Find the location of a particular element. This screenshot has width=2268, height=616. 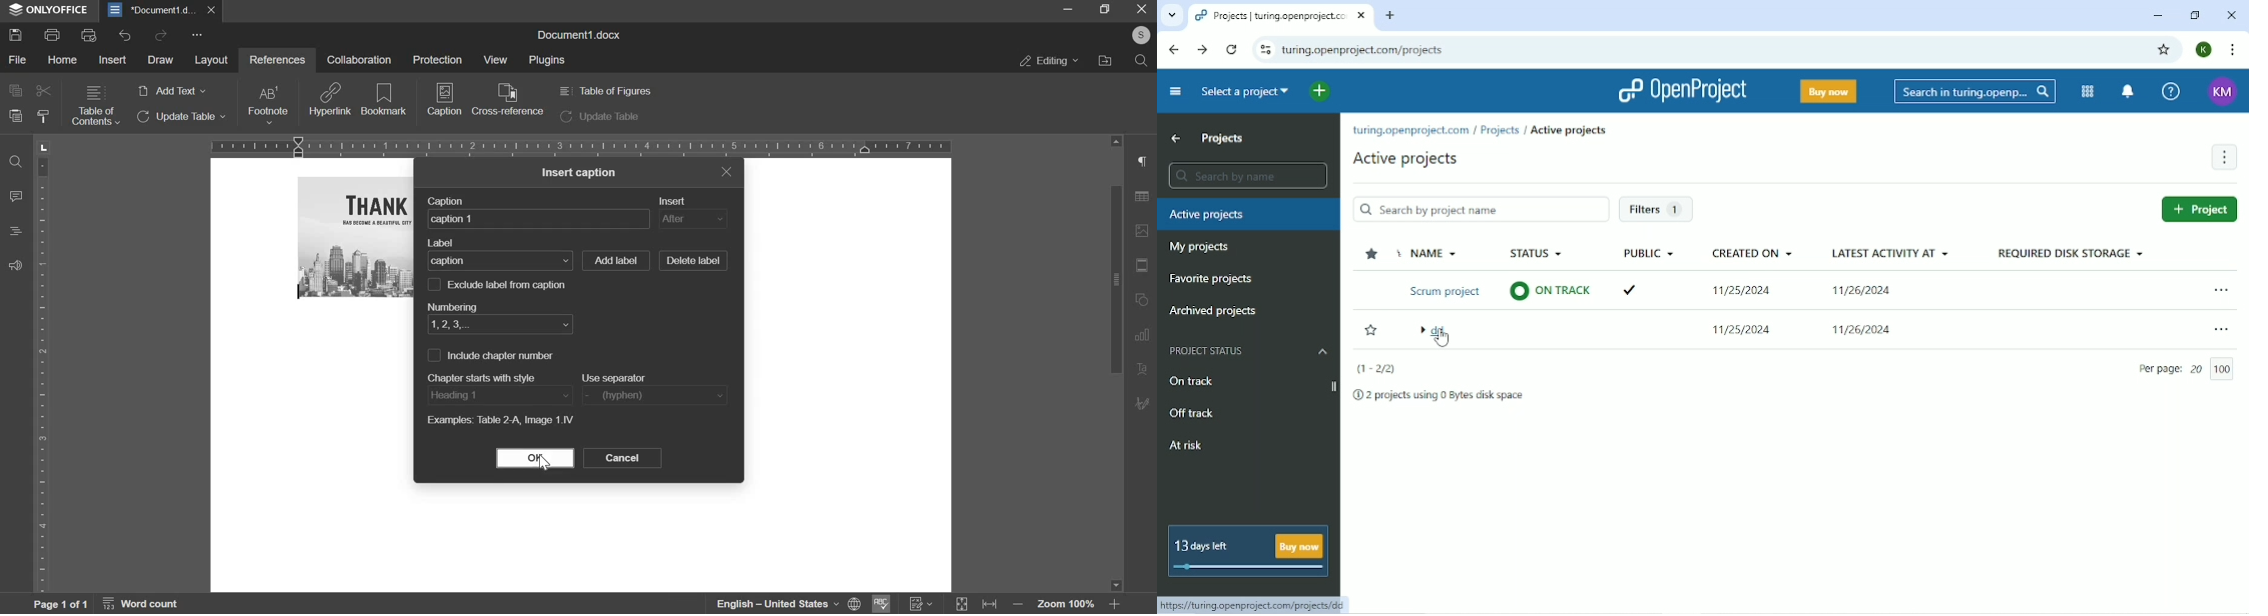

Created on is located at coordinates (1755, 252).